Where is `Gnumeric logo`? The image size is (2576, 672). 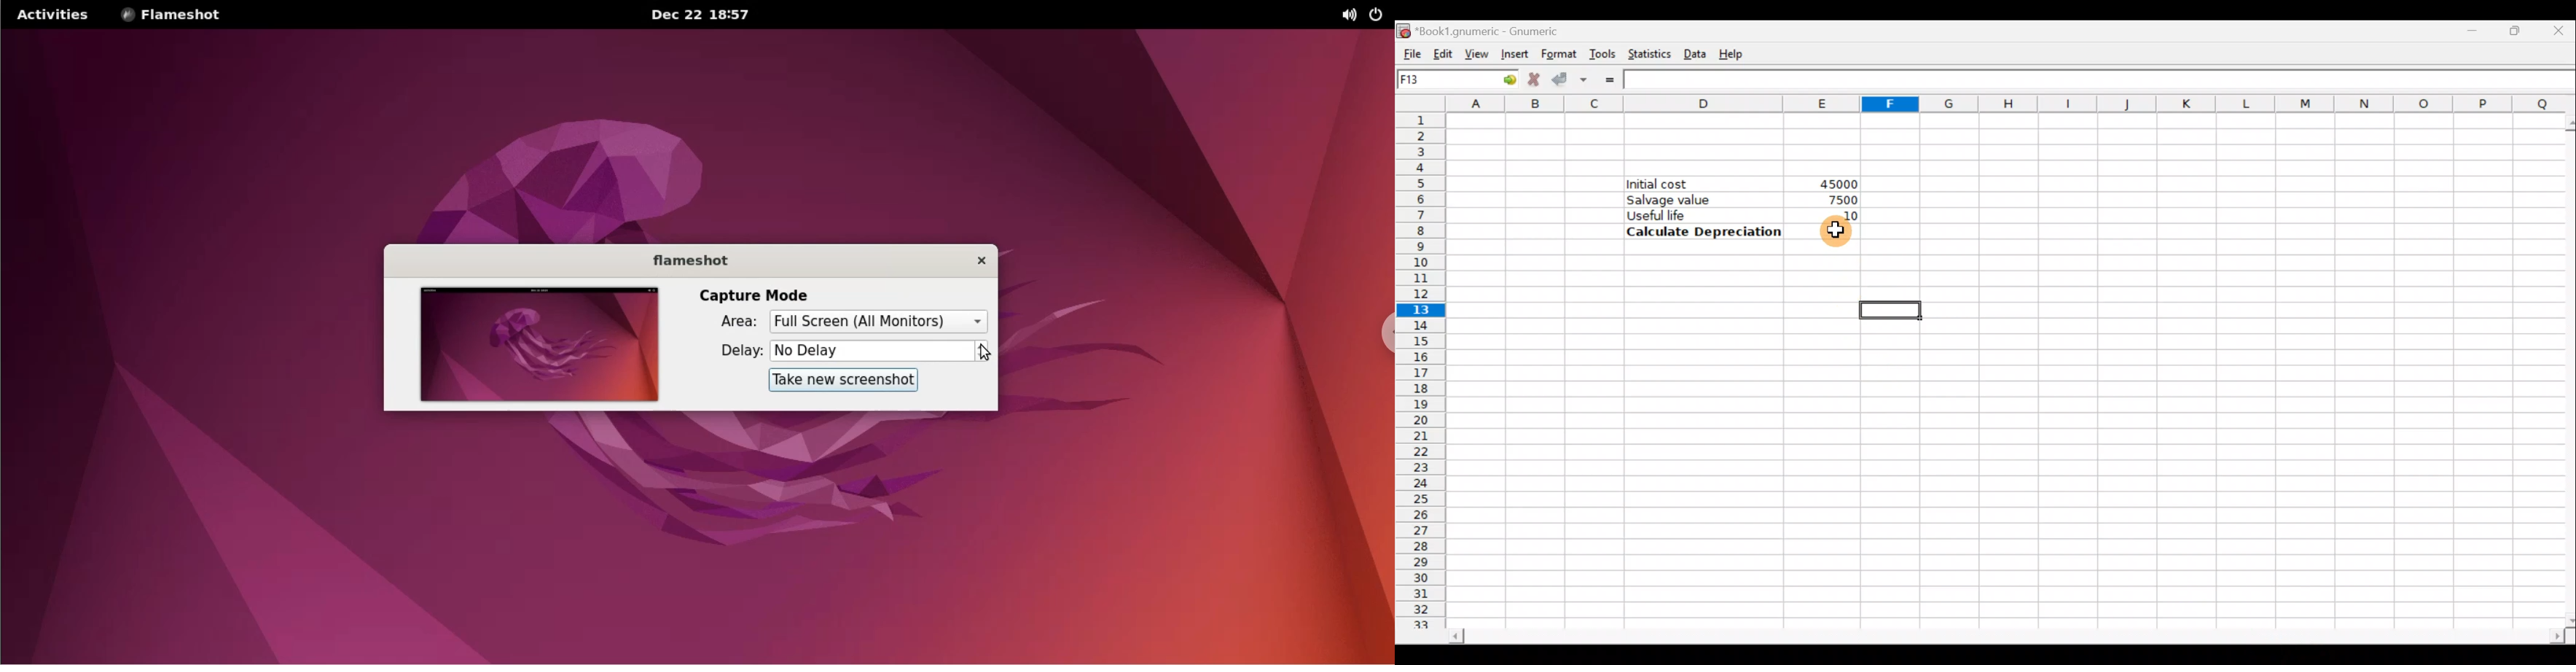 Gnumeric logo is located at coordinates (1405, 28).